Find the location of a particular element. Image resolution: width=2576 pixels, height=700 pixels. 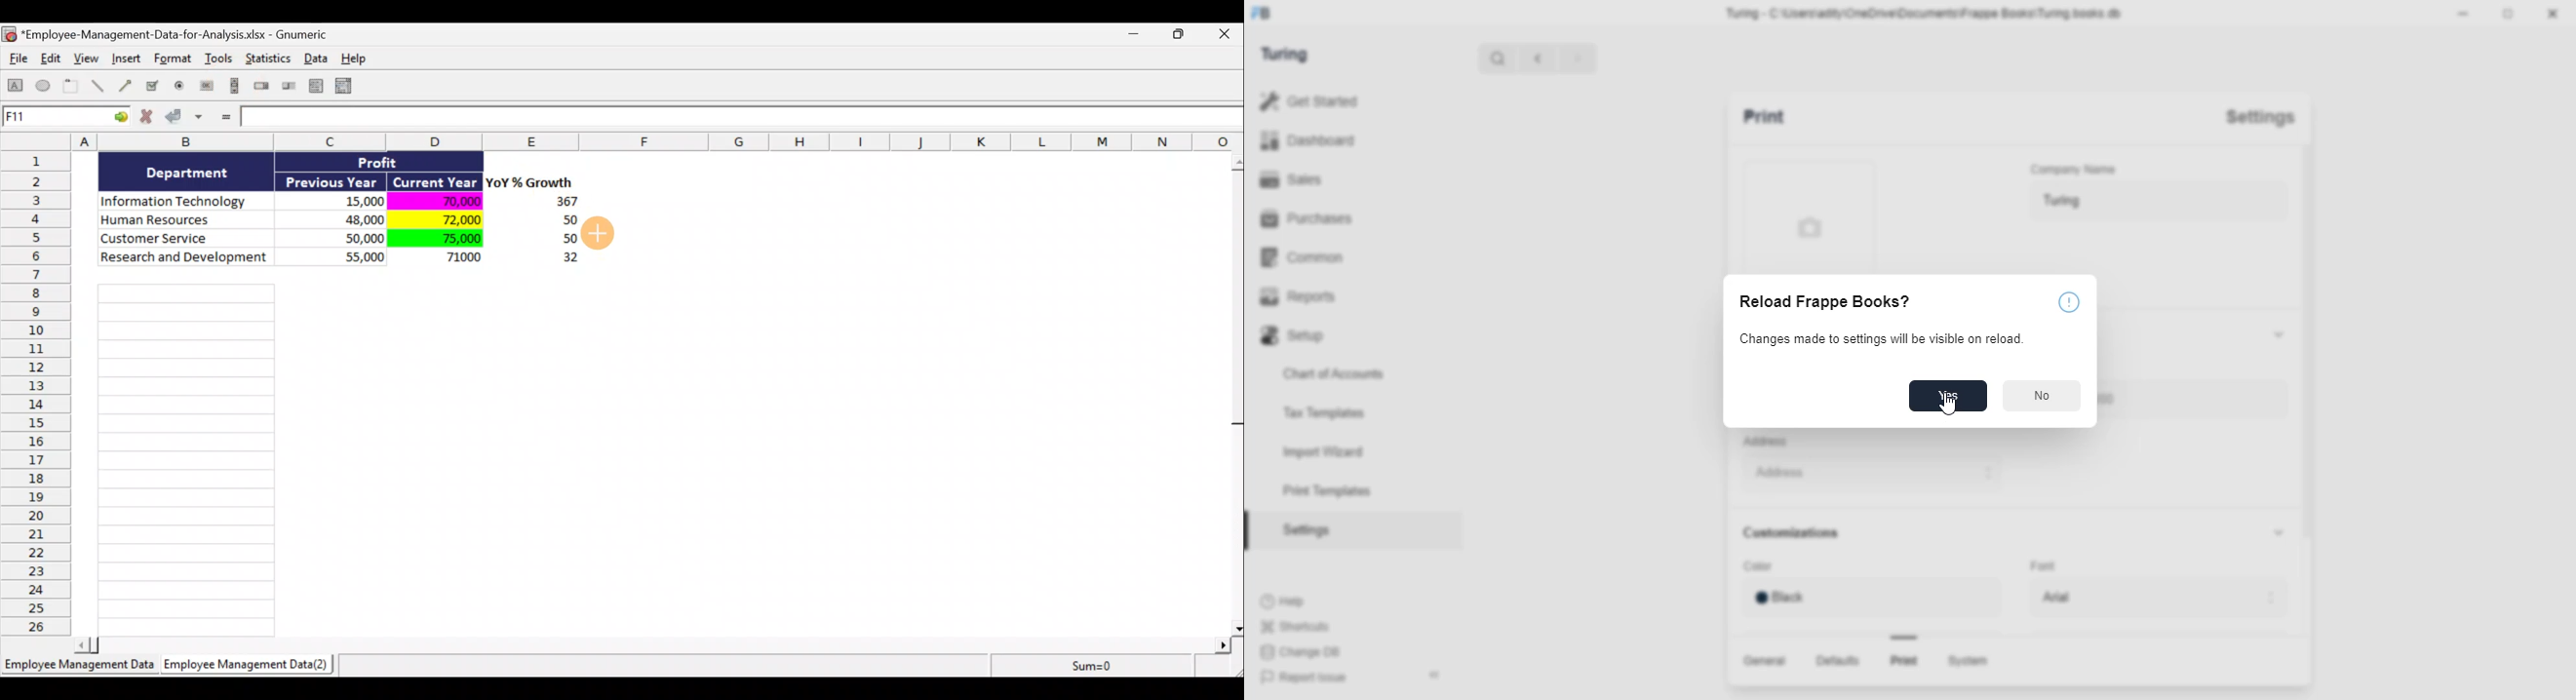

‘Company Name is located at coordinates (2082, 168).